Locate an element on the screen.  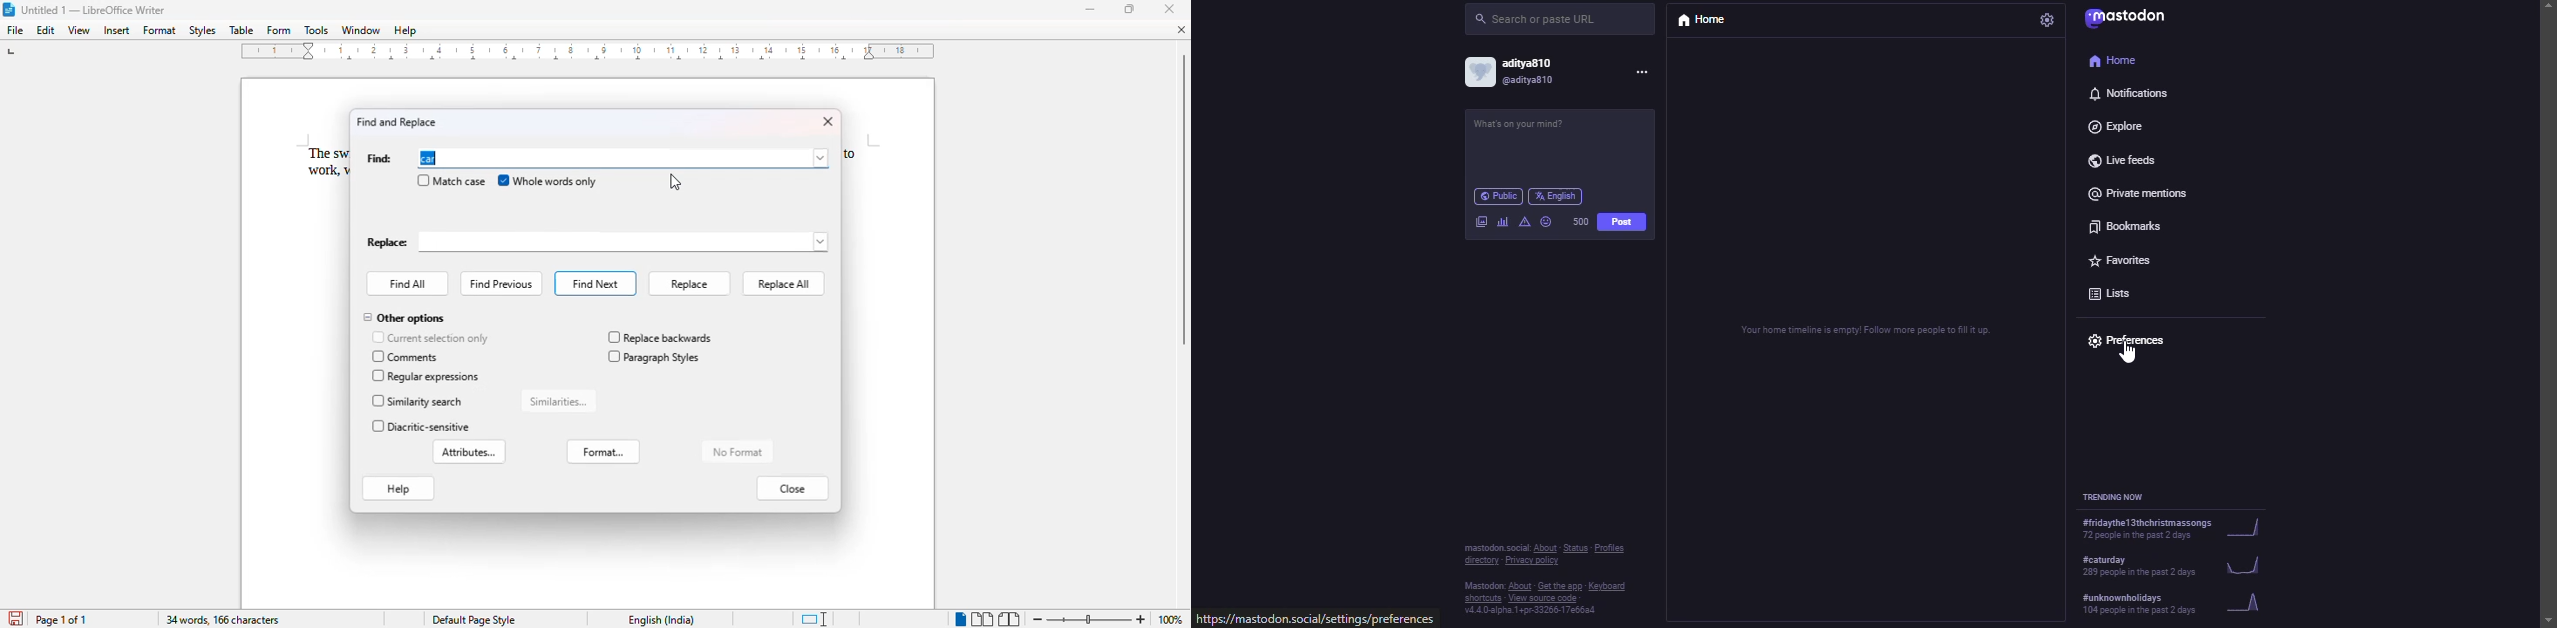
About • Status • Profiles is located at coordinates (1585, 548).